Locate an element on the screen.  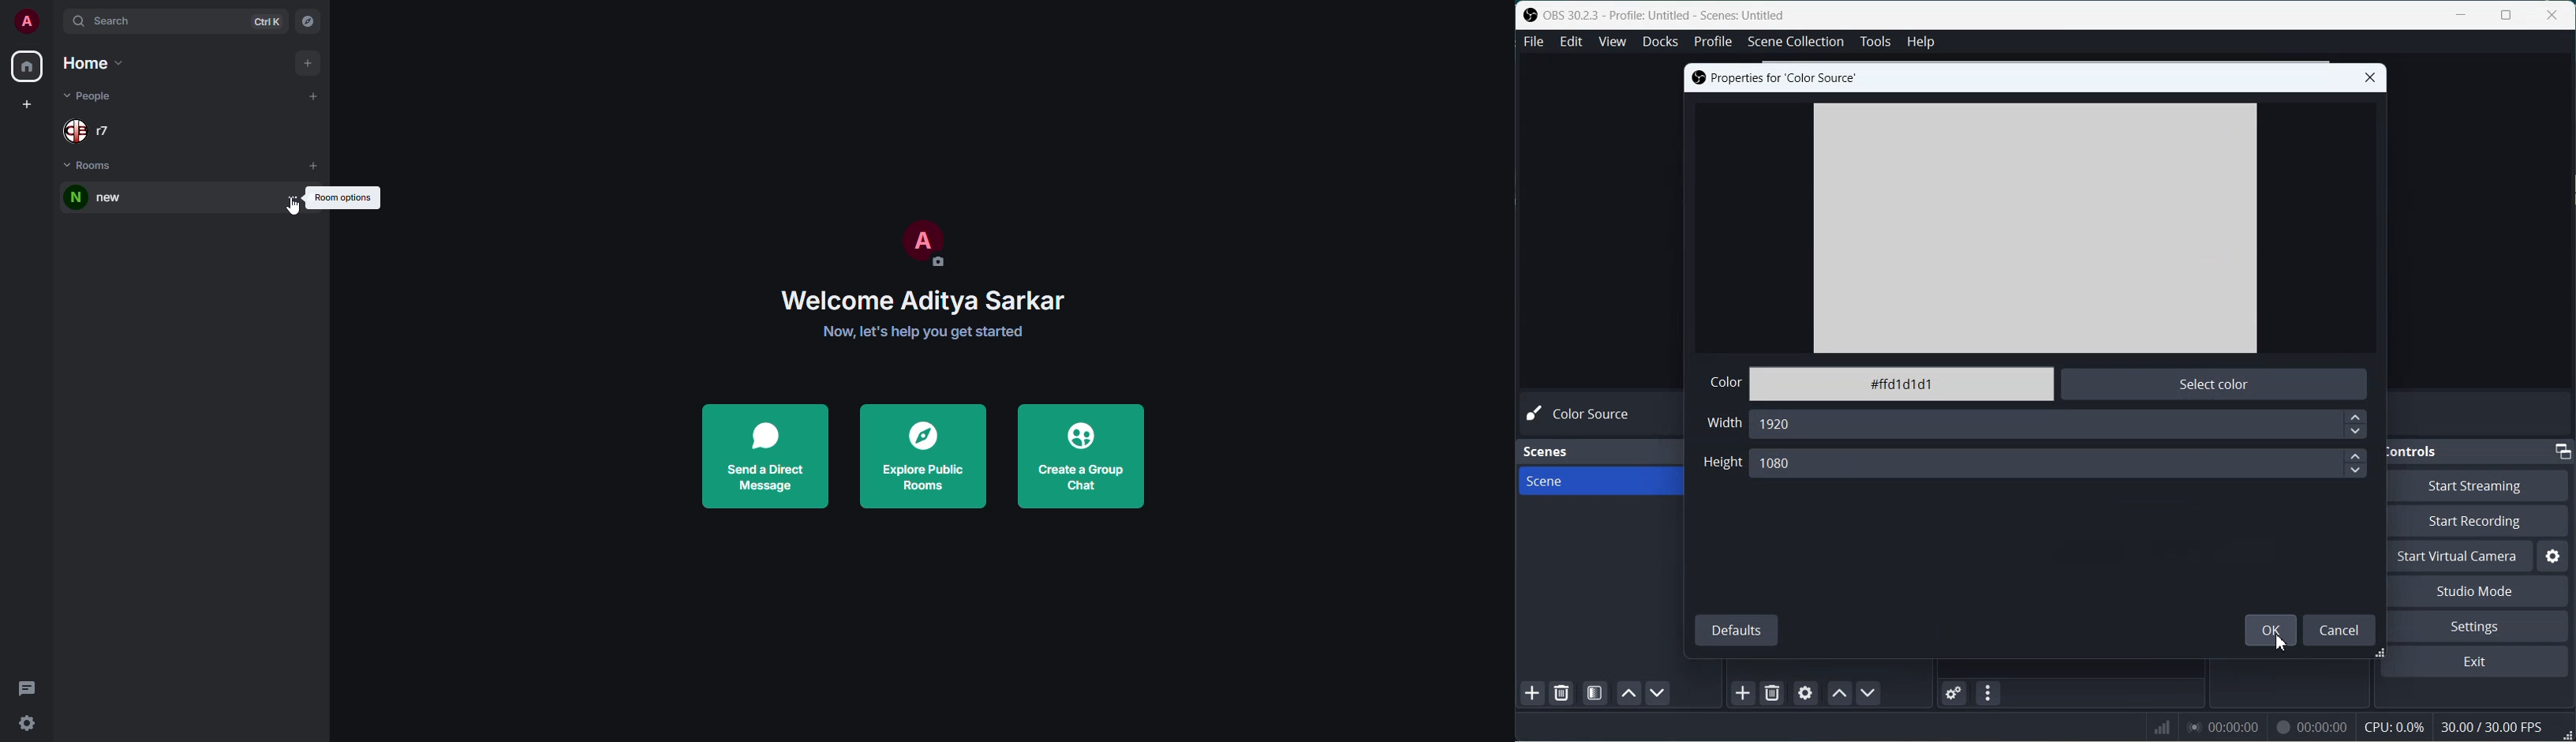
profile is located at coordinates (921, 239).